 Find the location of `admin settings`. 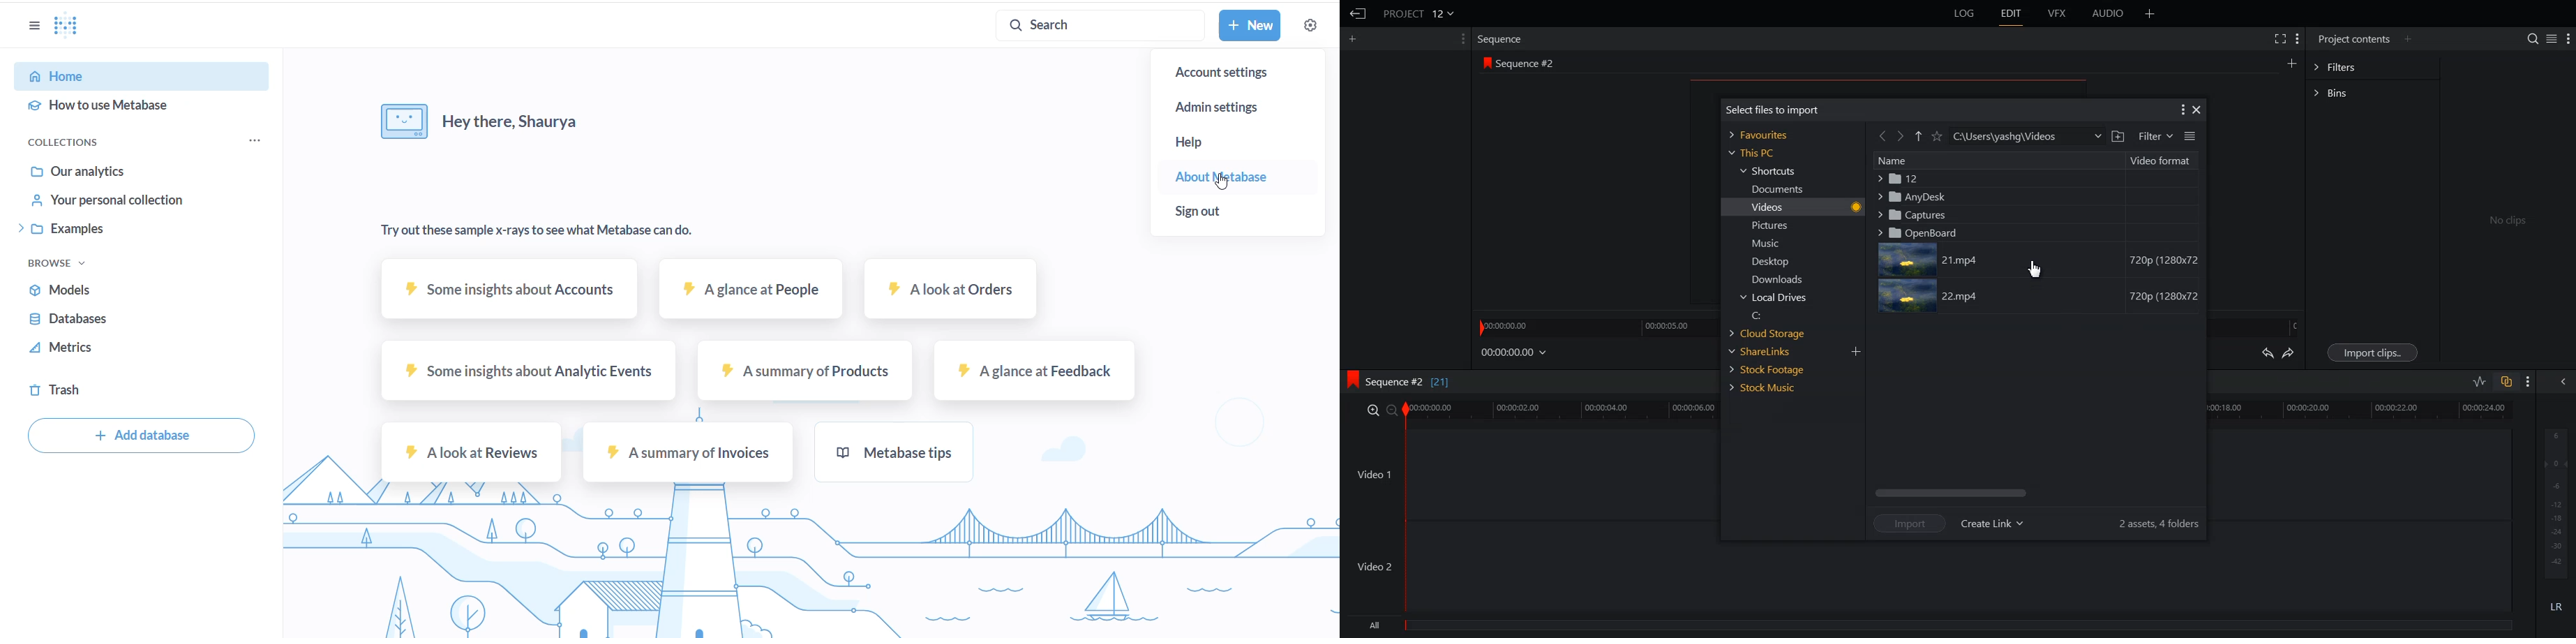

admin settings is located at coordinates (1236, 107).